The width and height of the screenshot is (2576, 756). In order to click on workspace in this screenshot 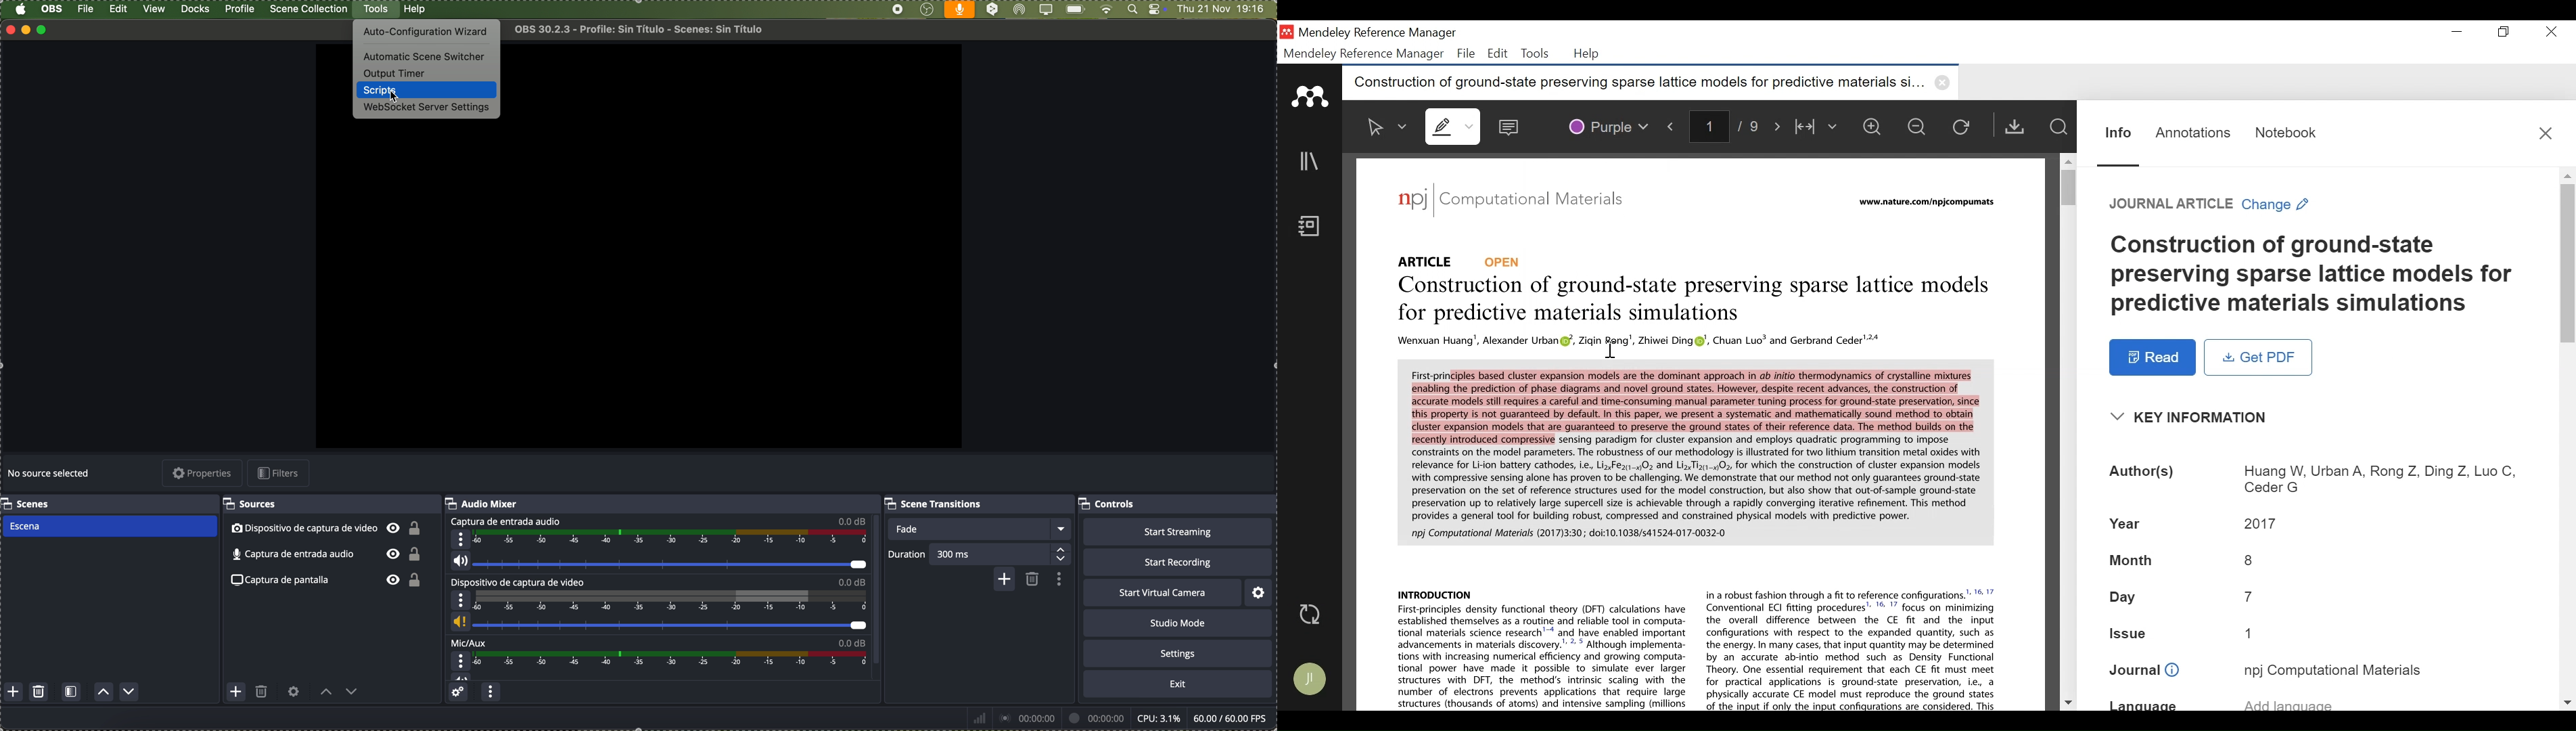, I will do `click(634, 280)`.